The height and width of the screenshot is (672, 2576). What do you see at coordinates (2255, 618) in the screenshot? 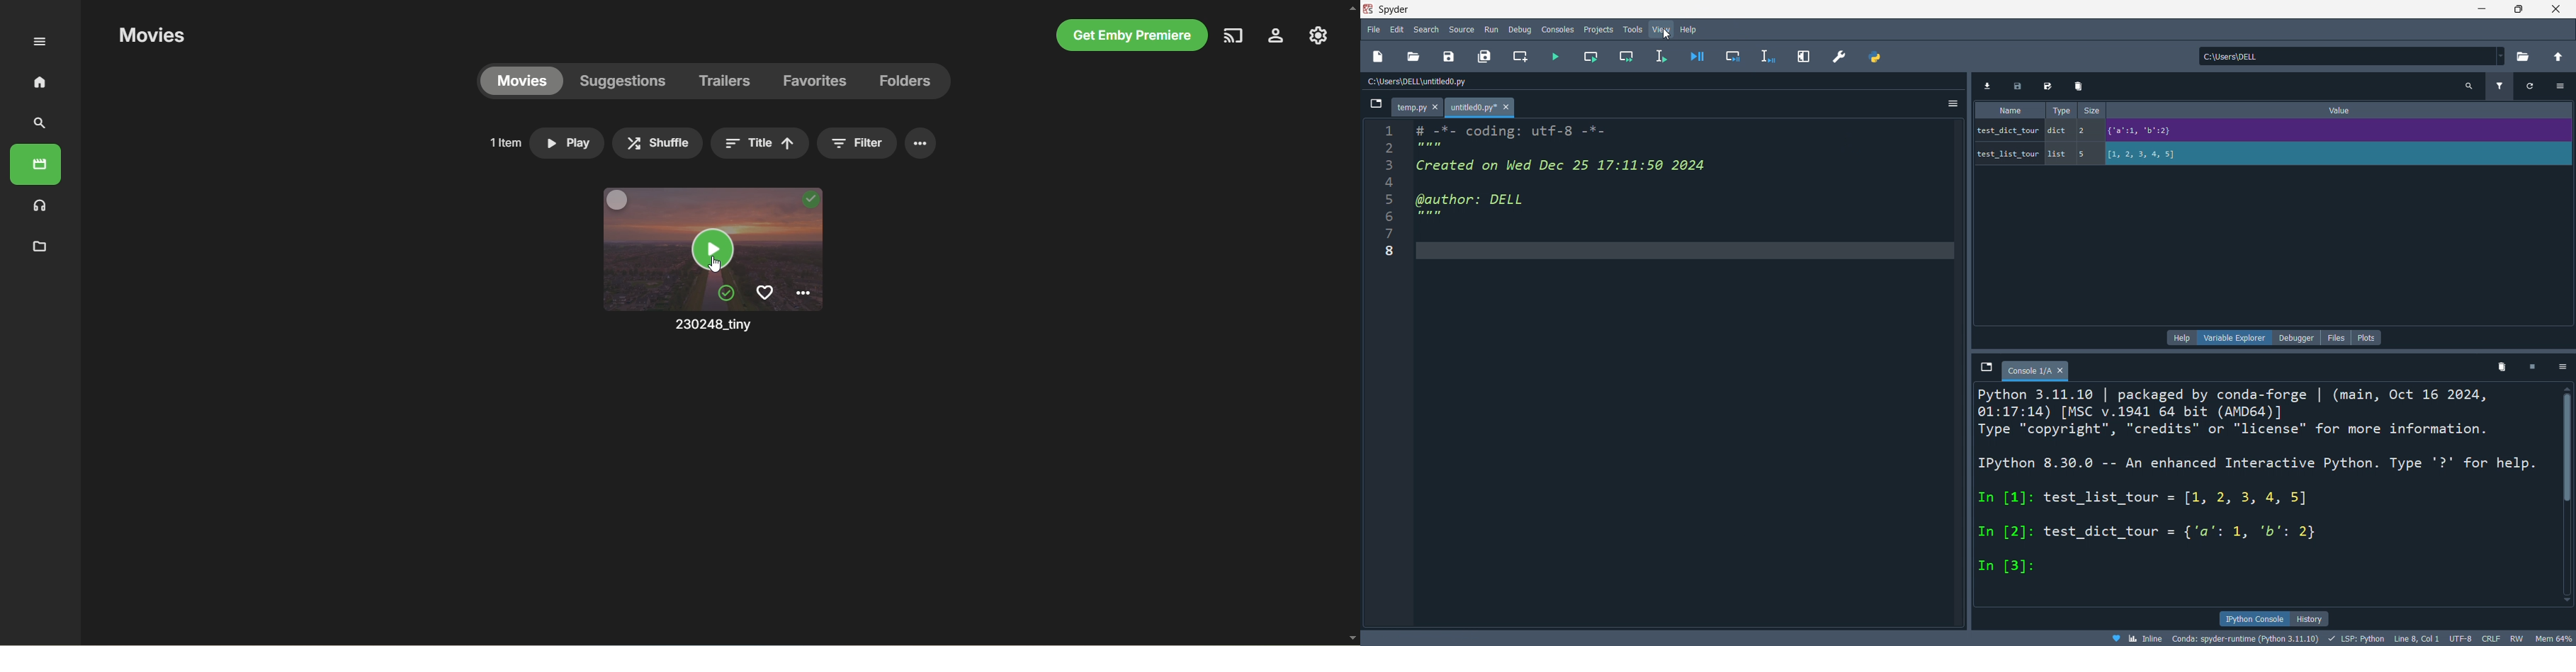
I see `ipython console` at bounding box center [2255, 618].